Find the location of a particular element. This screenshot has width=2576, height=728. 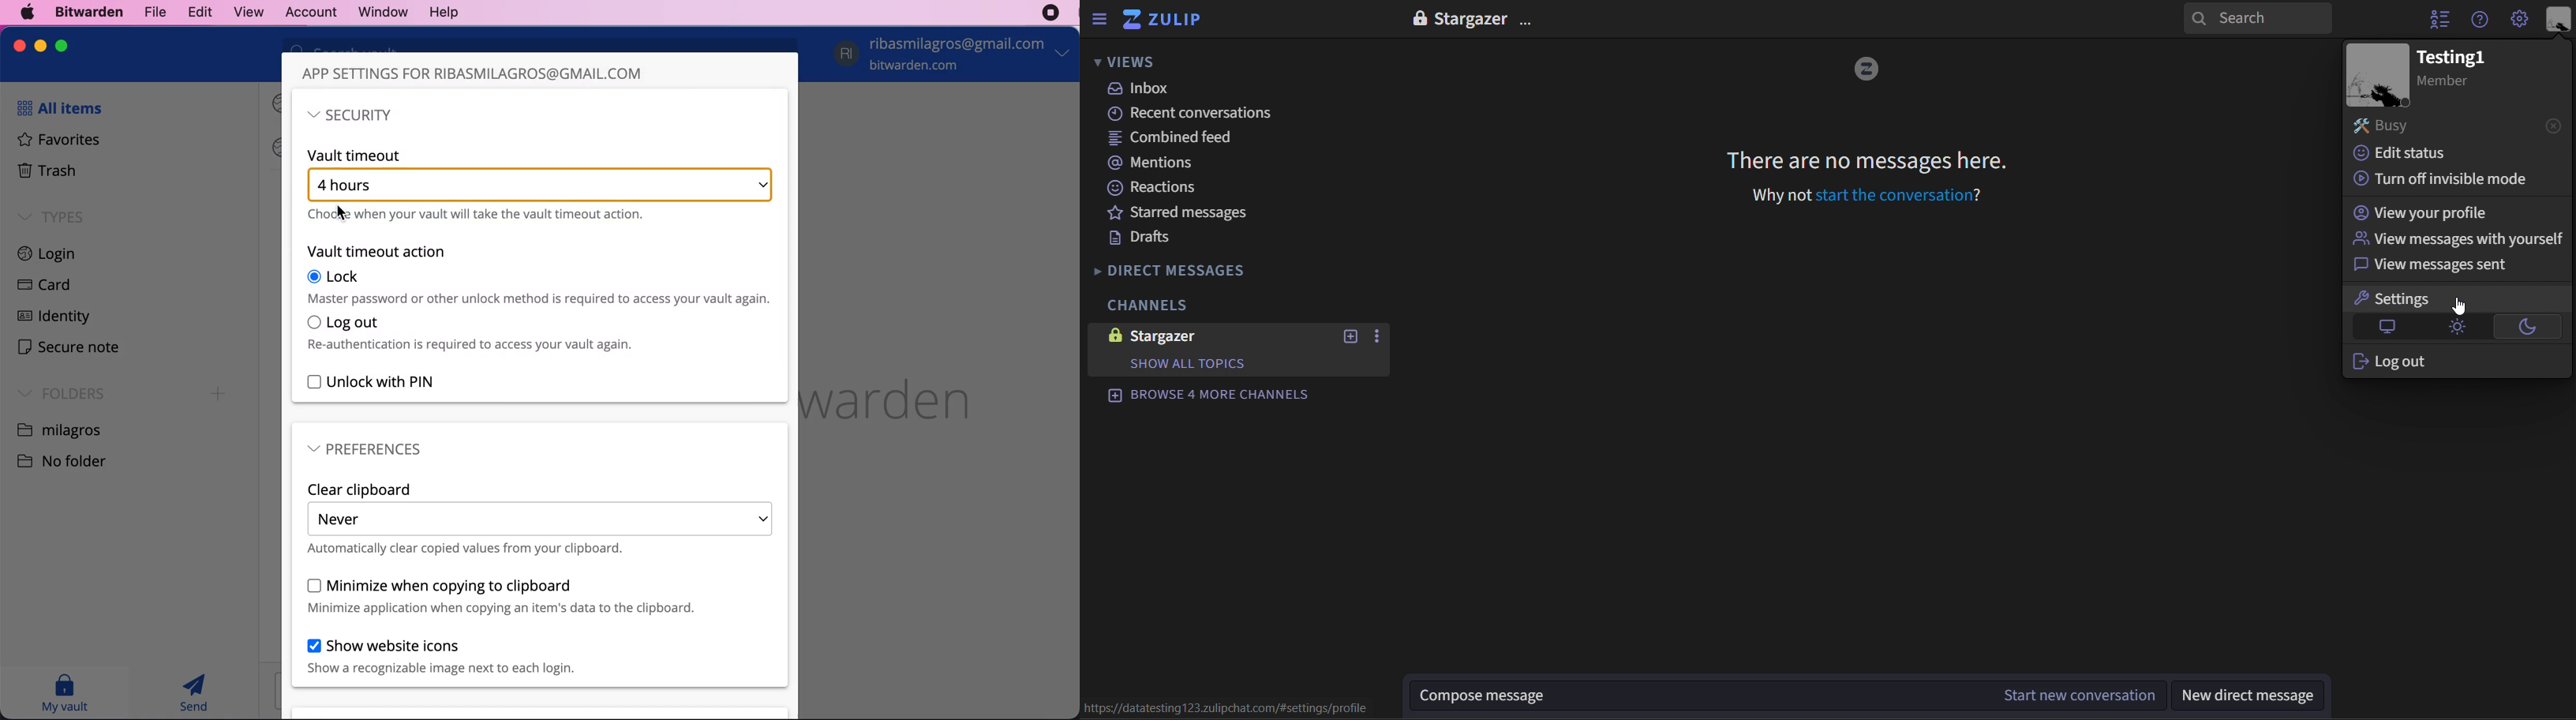

search  is located at coordinates (2258, 19).